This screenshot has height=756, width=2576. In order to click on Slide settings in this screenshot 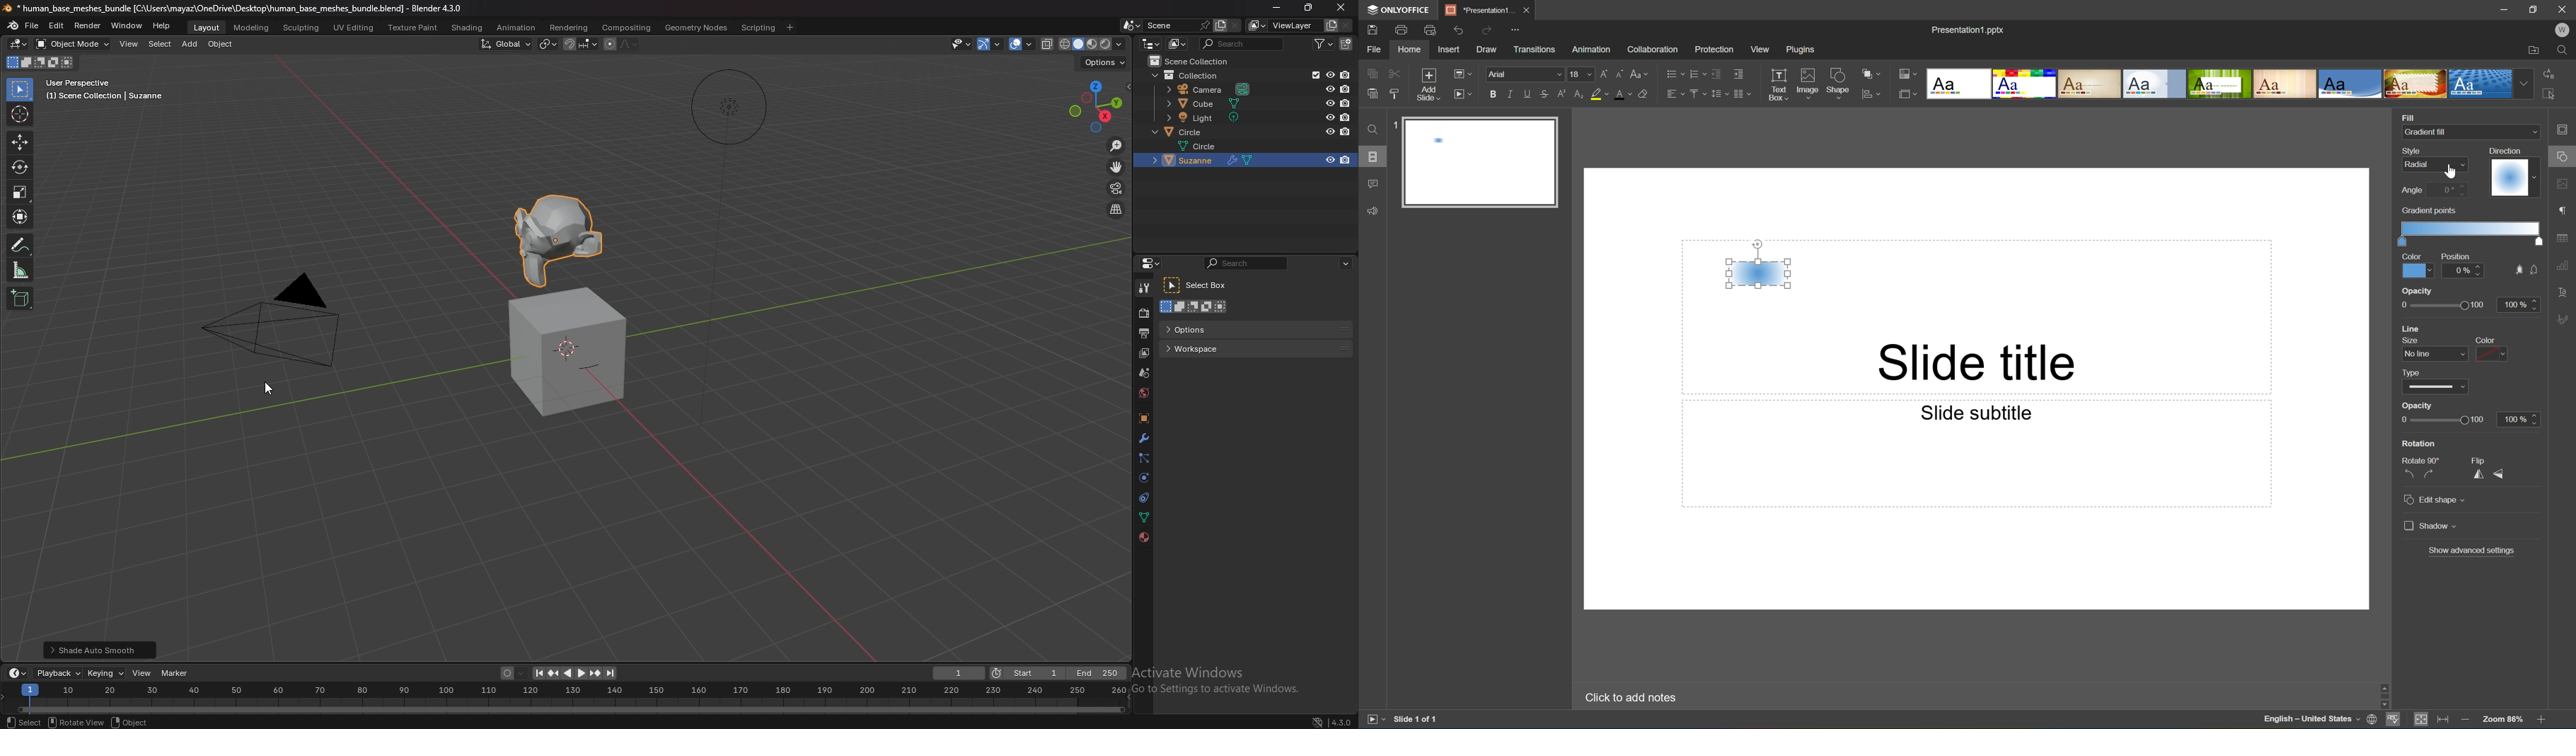, I will do `click(2566, 129)`.